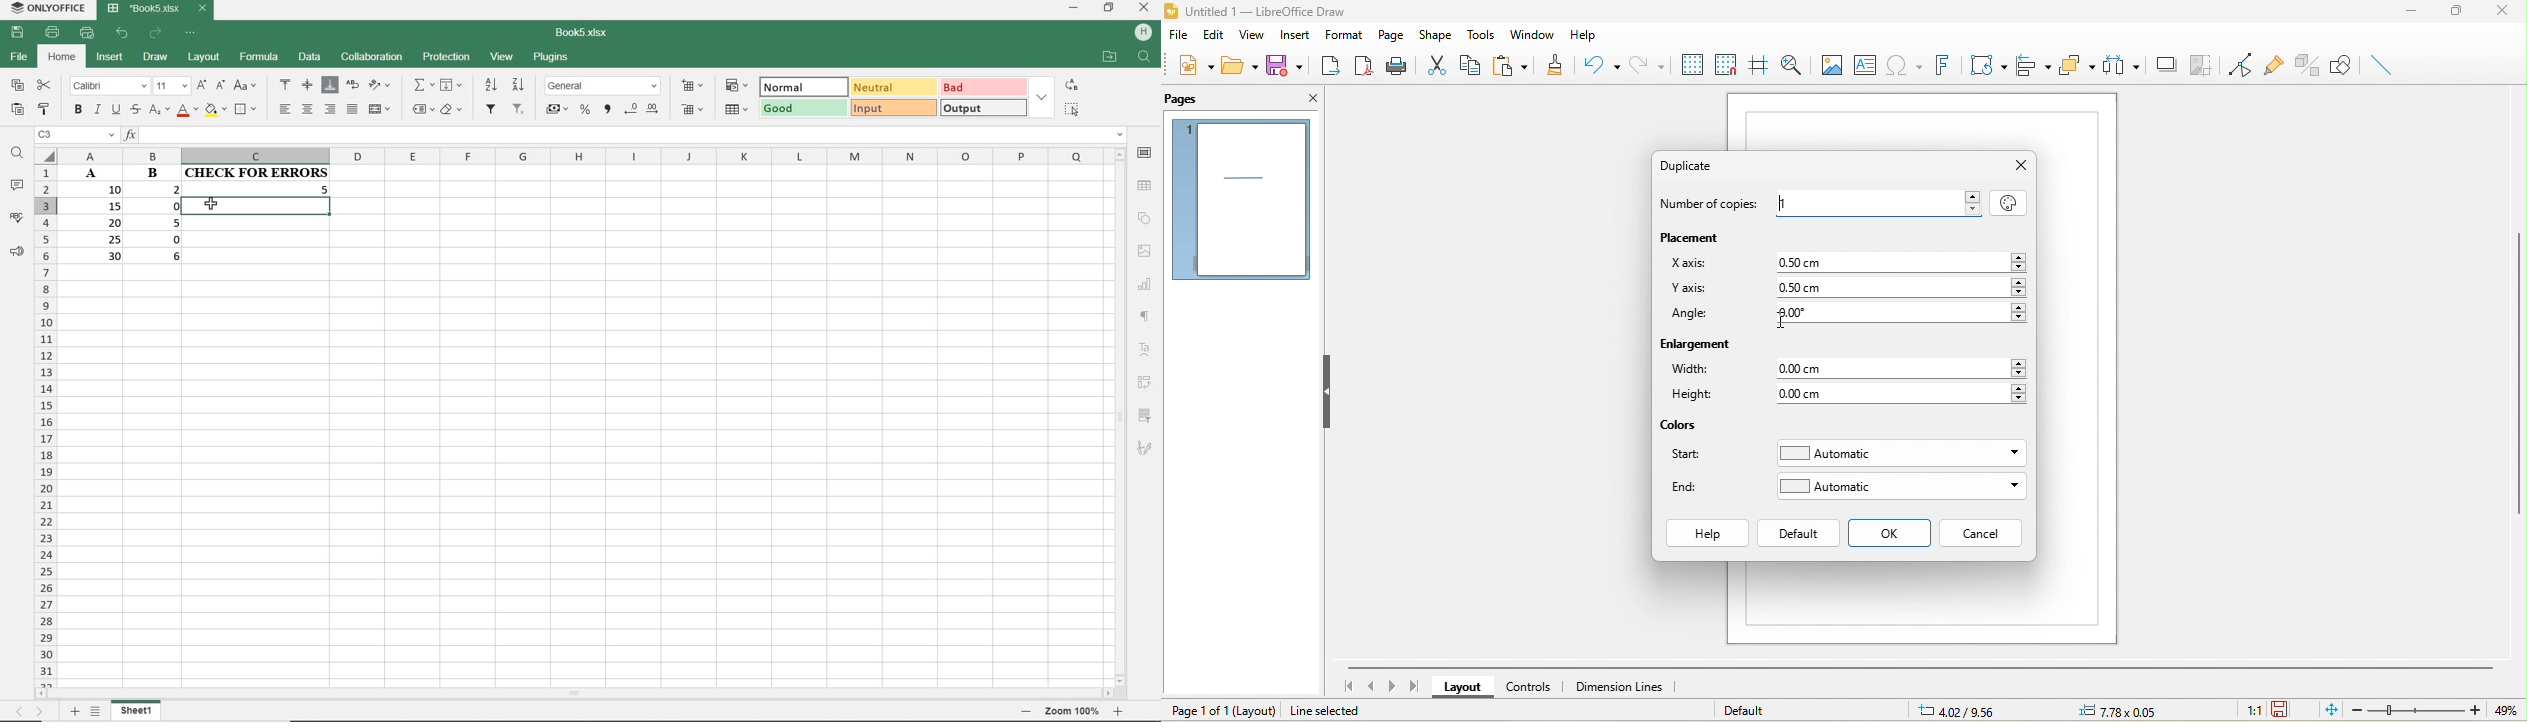 The height and width of the screenshot is (728, 2548). What do you see at coordinates (1648, 63) in the screenshot?
I see `redo` at bounding box center [1648, 63].